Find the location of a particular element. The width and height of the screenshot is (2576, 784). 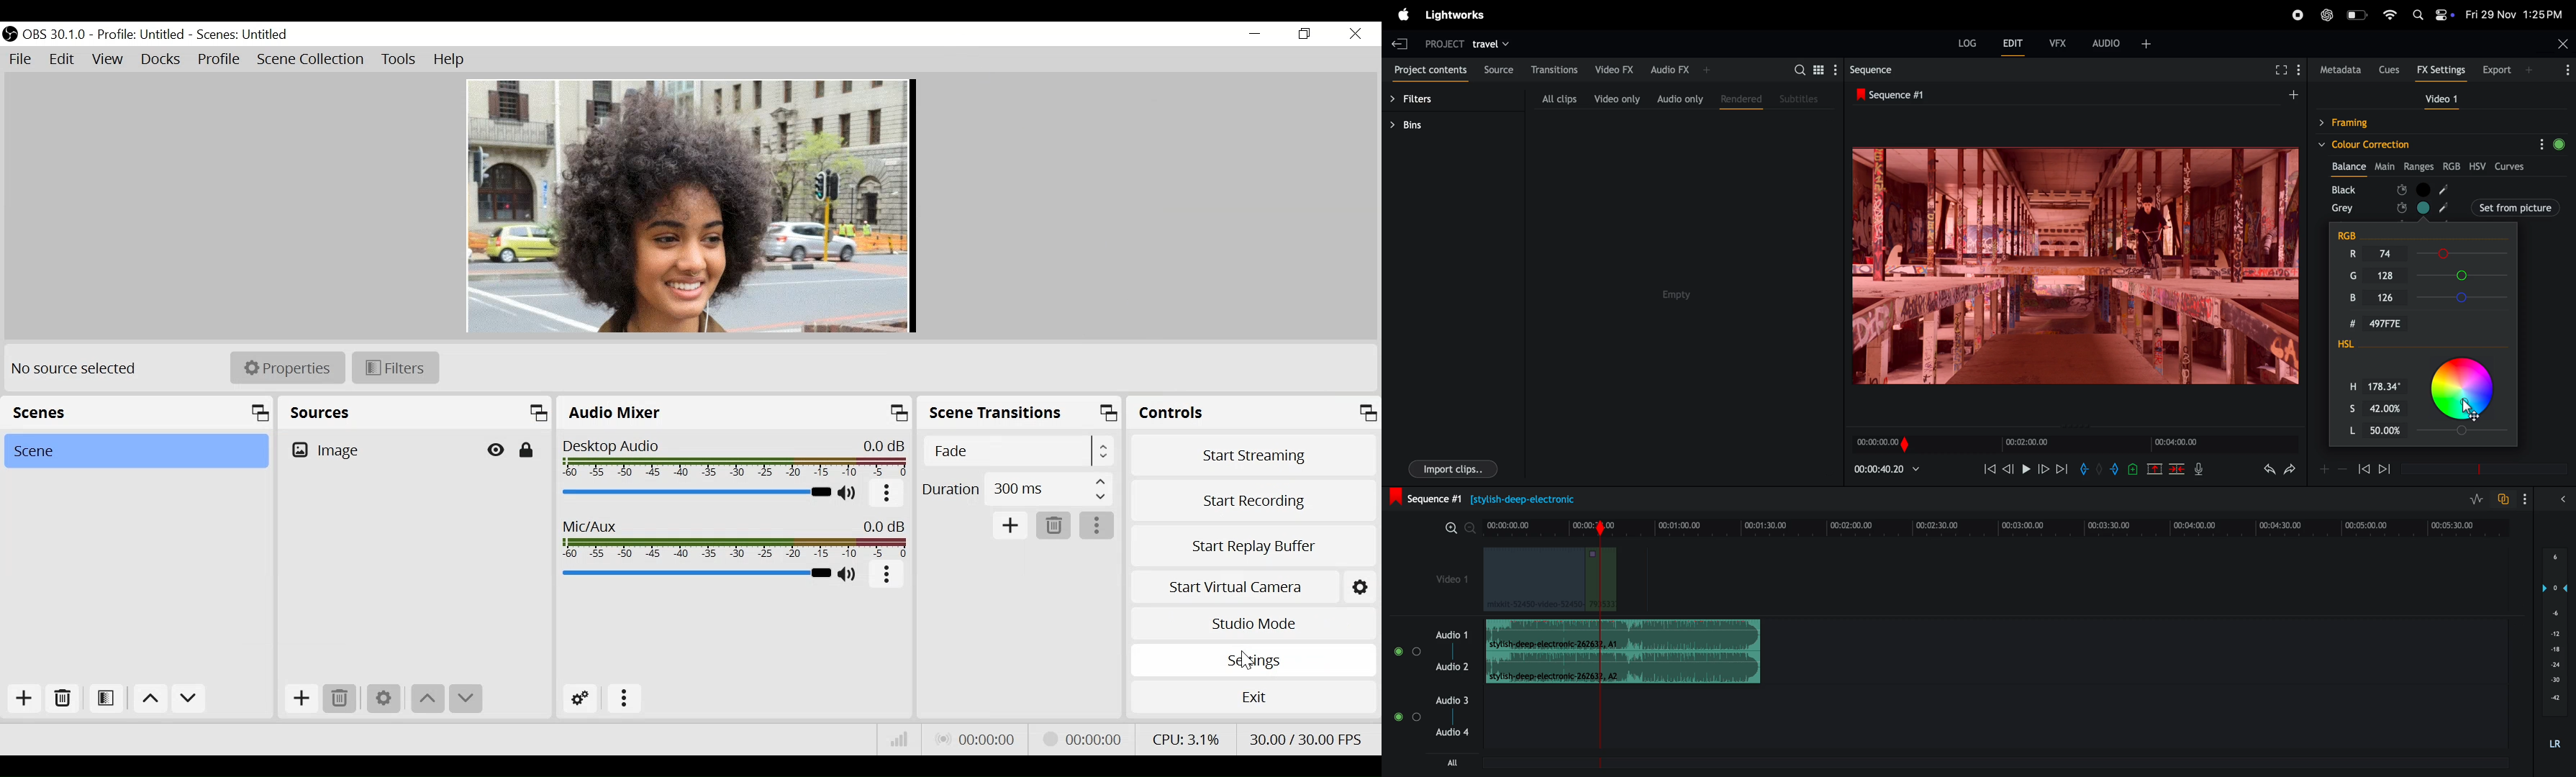

Maximize is located at coordinates (894, 411).